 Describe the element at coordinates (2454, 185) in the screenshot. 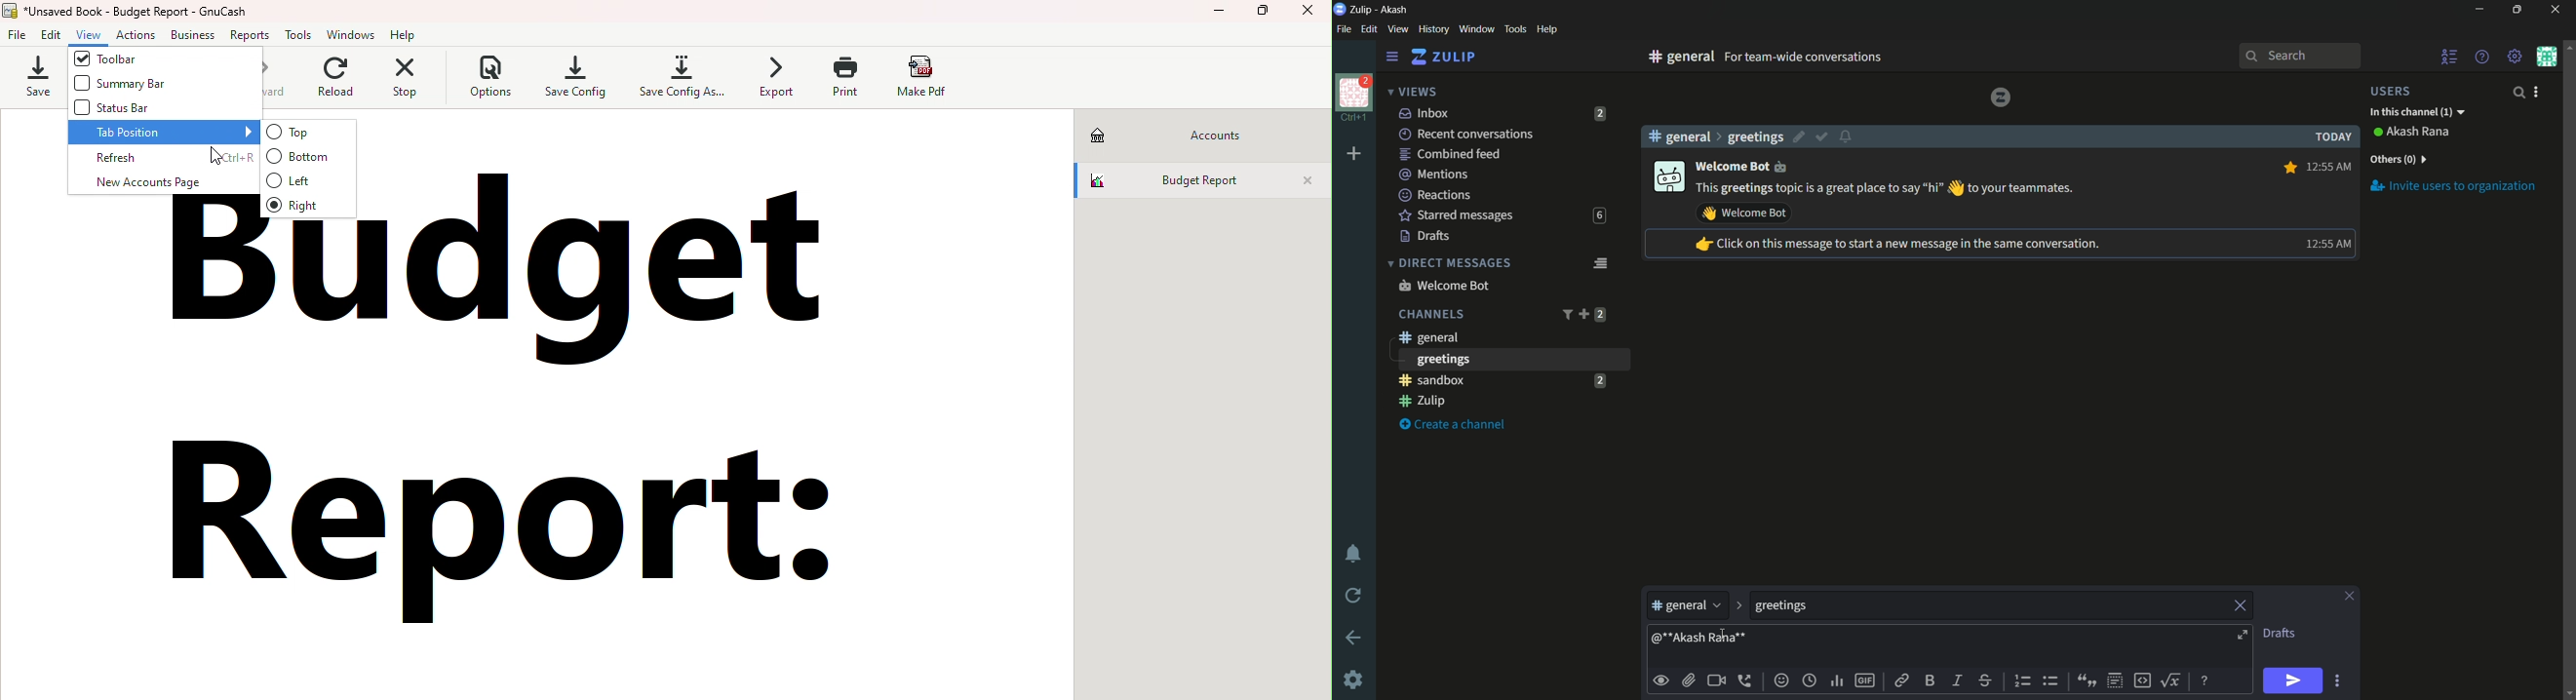

I see `invite users to organization` at that location.